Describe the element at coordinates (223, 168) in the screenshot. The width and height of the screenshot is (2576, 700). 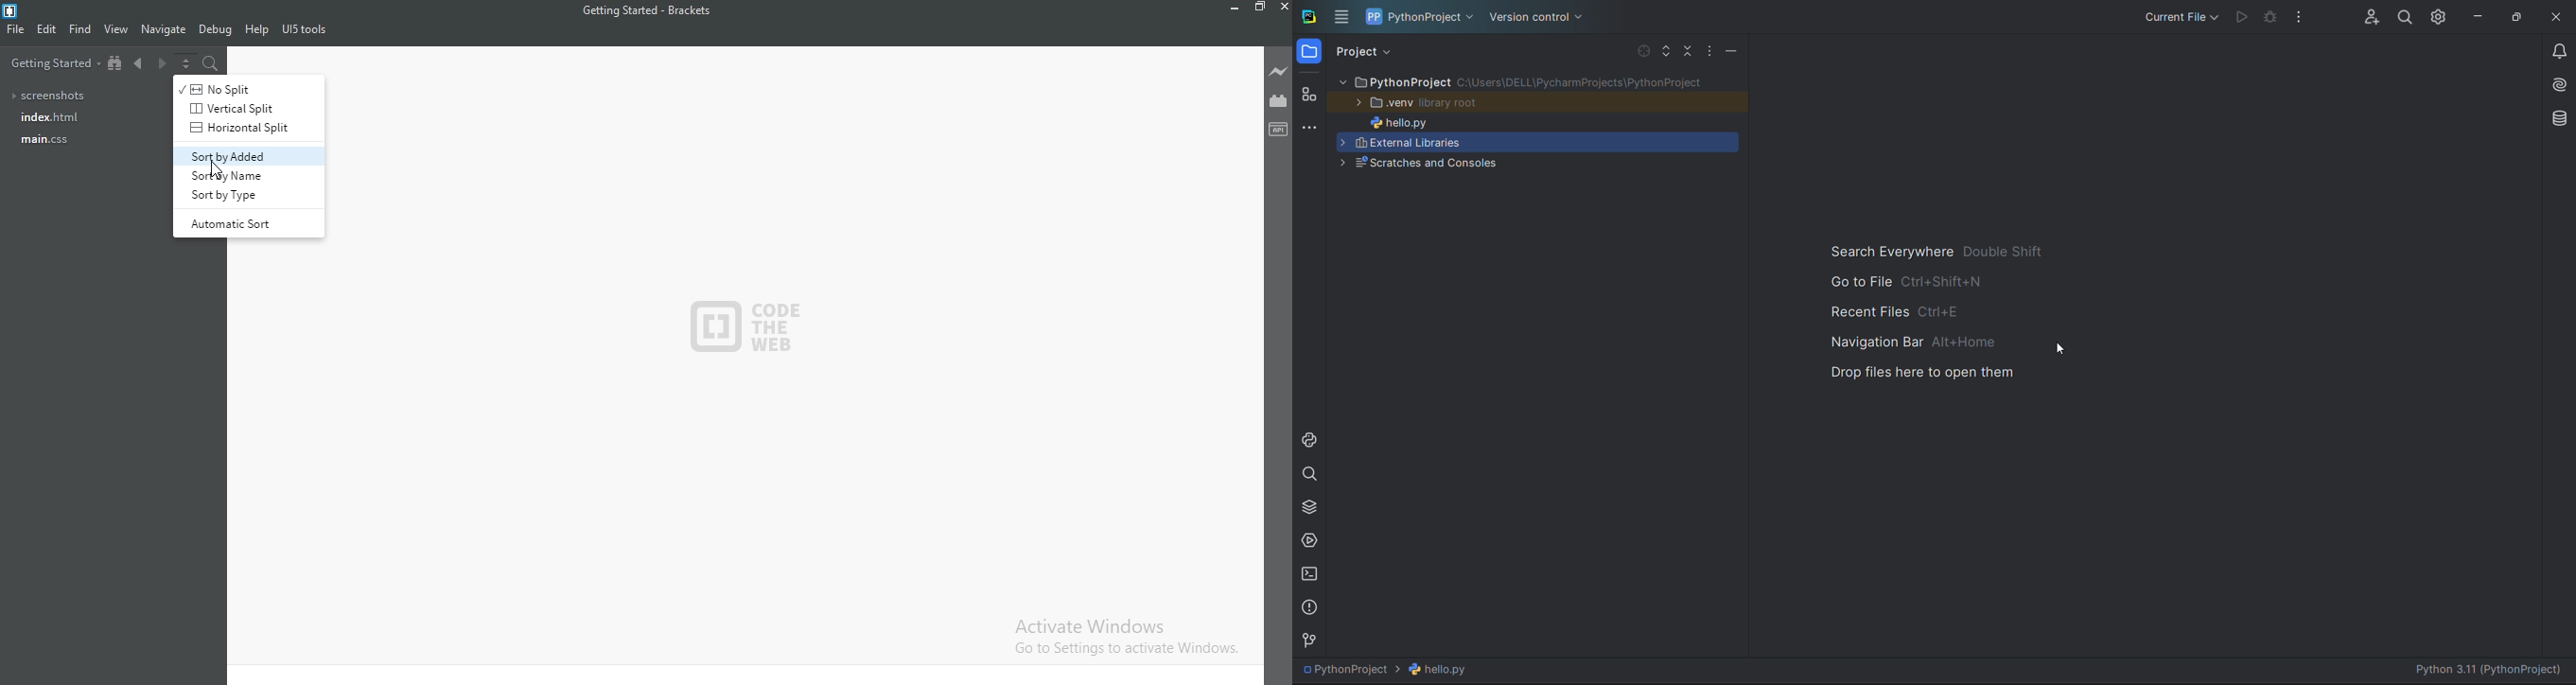
I see `cursor` at that location.